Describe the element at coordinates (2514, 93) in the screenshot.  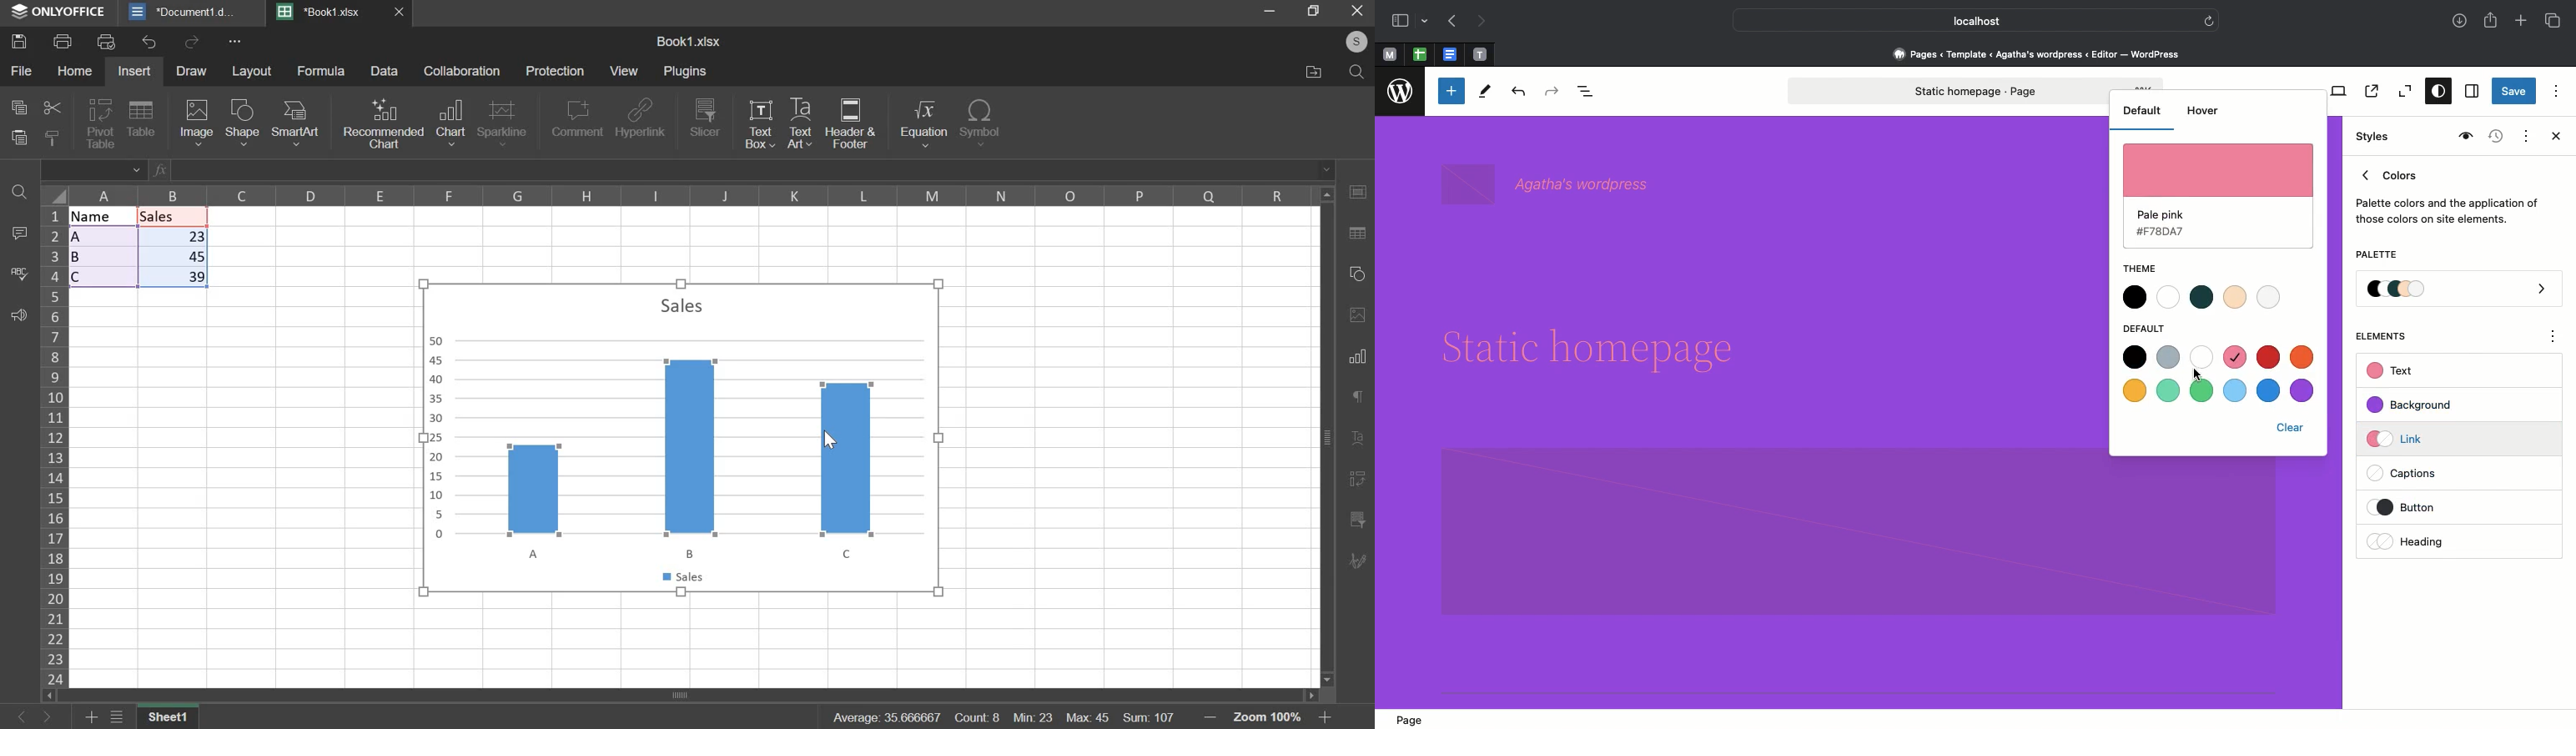
I see `Save` at that location.